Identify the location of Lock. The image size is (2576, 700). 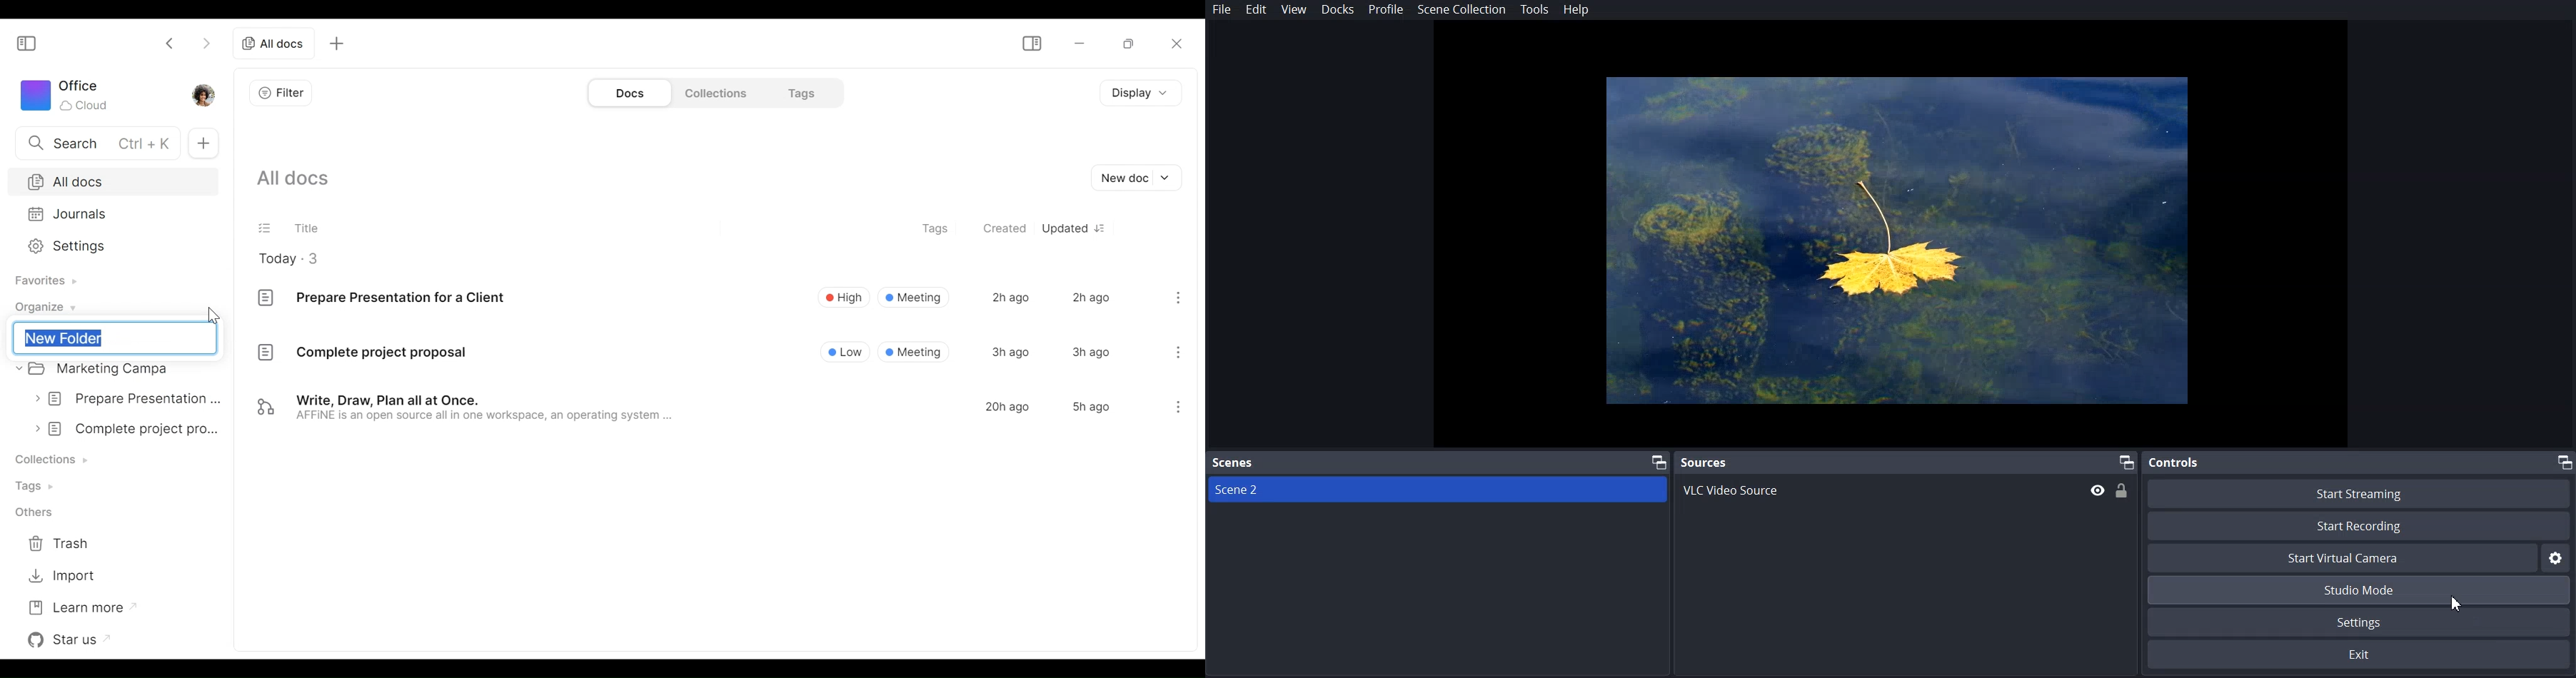
(2123, 490).